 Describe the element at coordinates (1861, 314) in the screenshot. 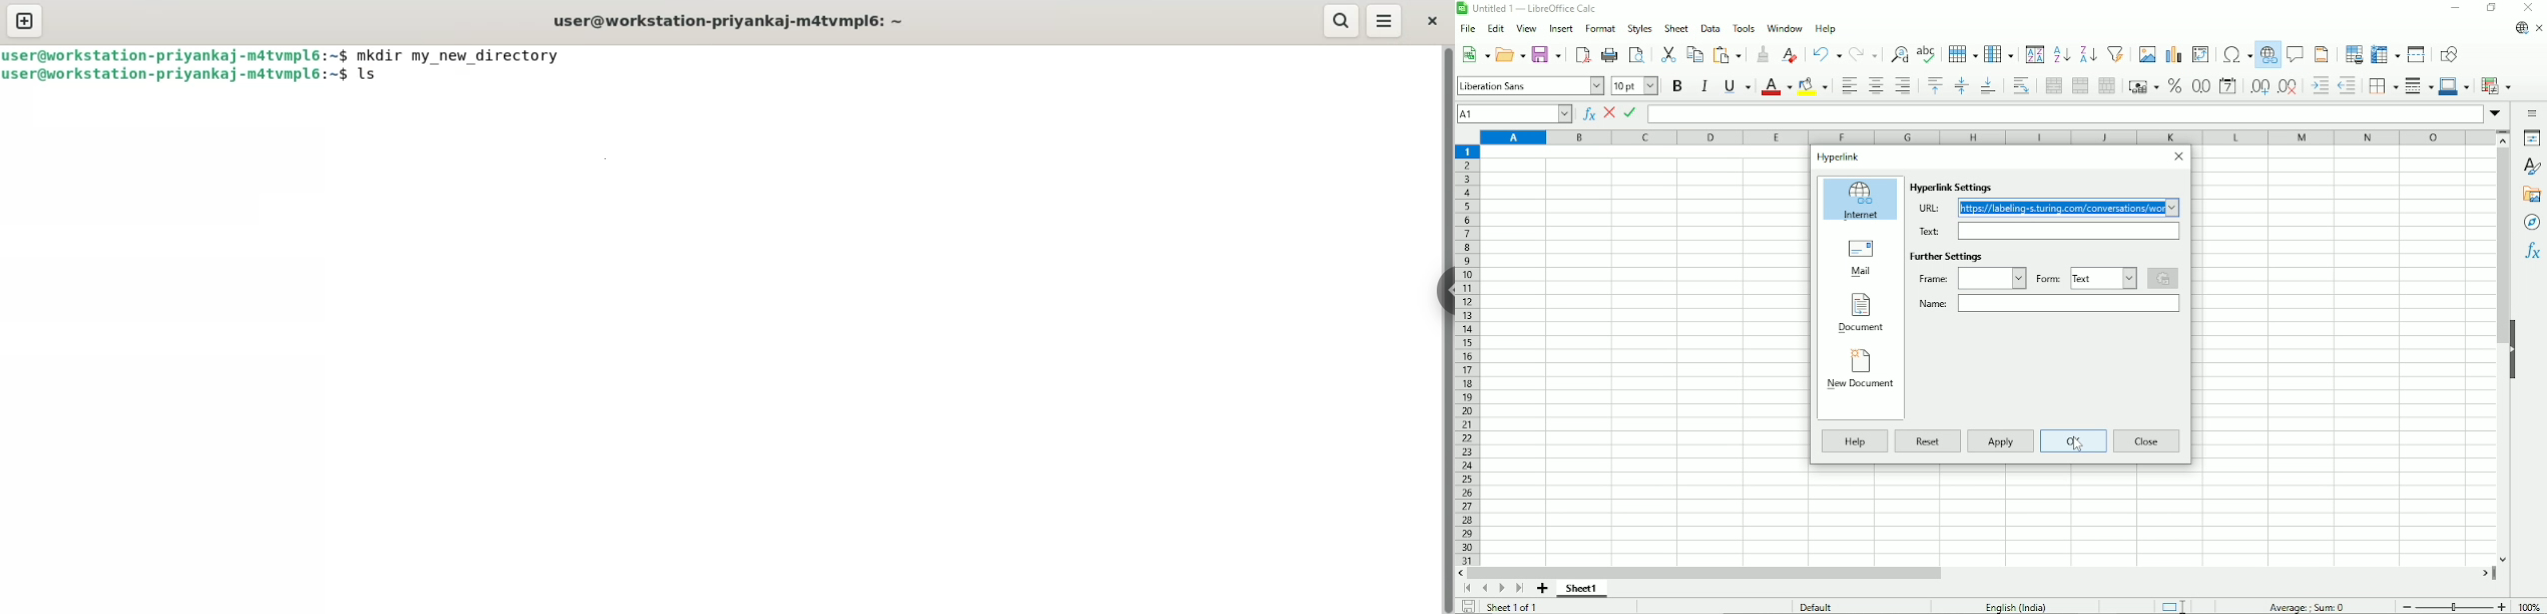

I see `Document` at that location.